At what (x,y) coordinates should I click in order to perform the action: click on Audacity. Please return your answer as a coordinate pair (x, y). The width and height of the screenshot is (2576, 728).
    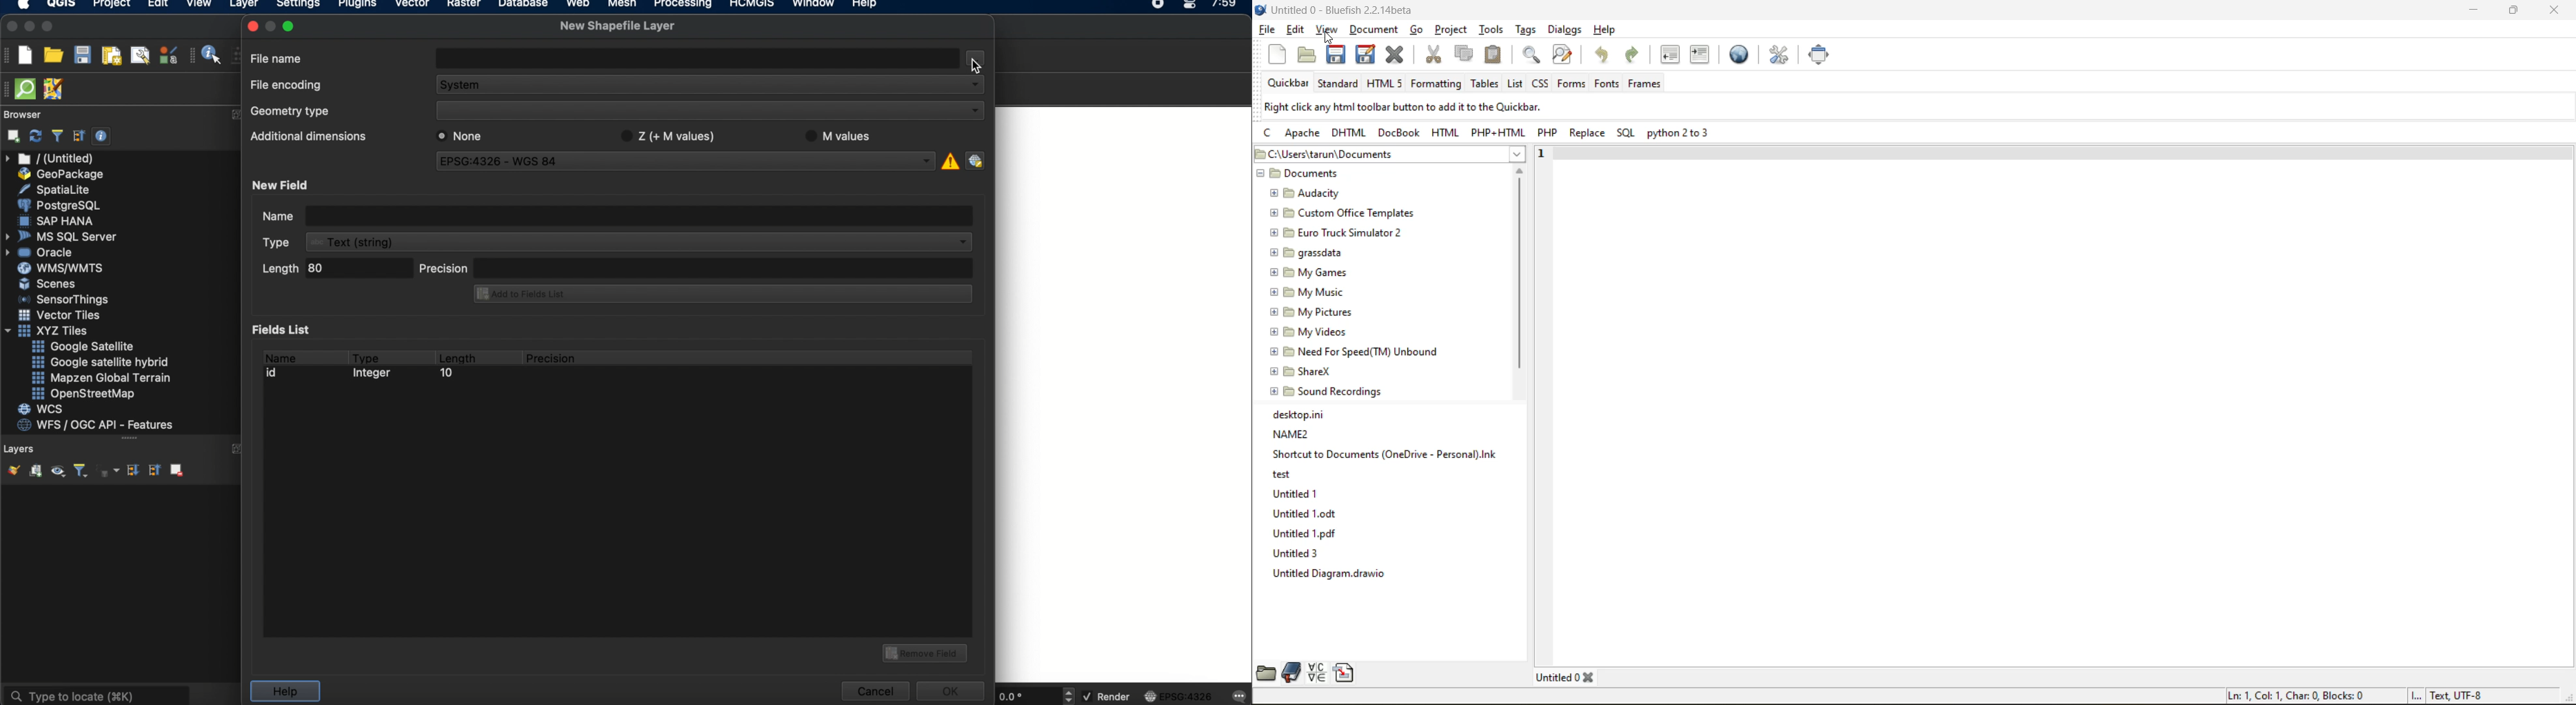
    Looking at the image, I should click on (1308, 194).